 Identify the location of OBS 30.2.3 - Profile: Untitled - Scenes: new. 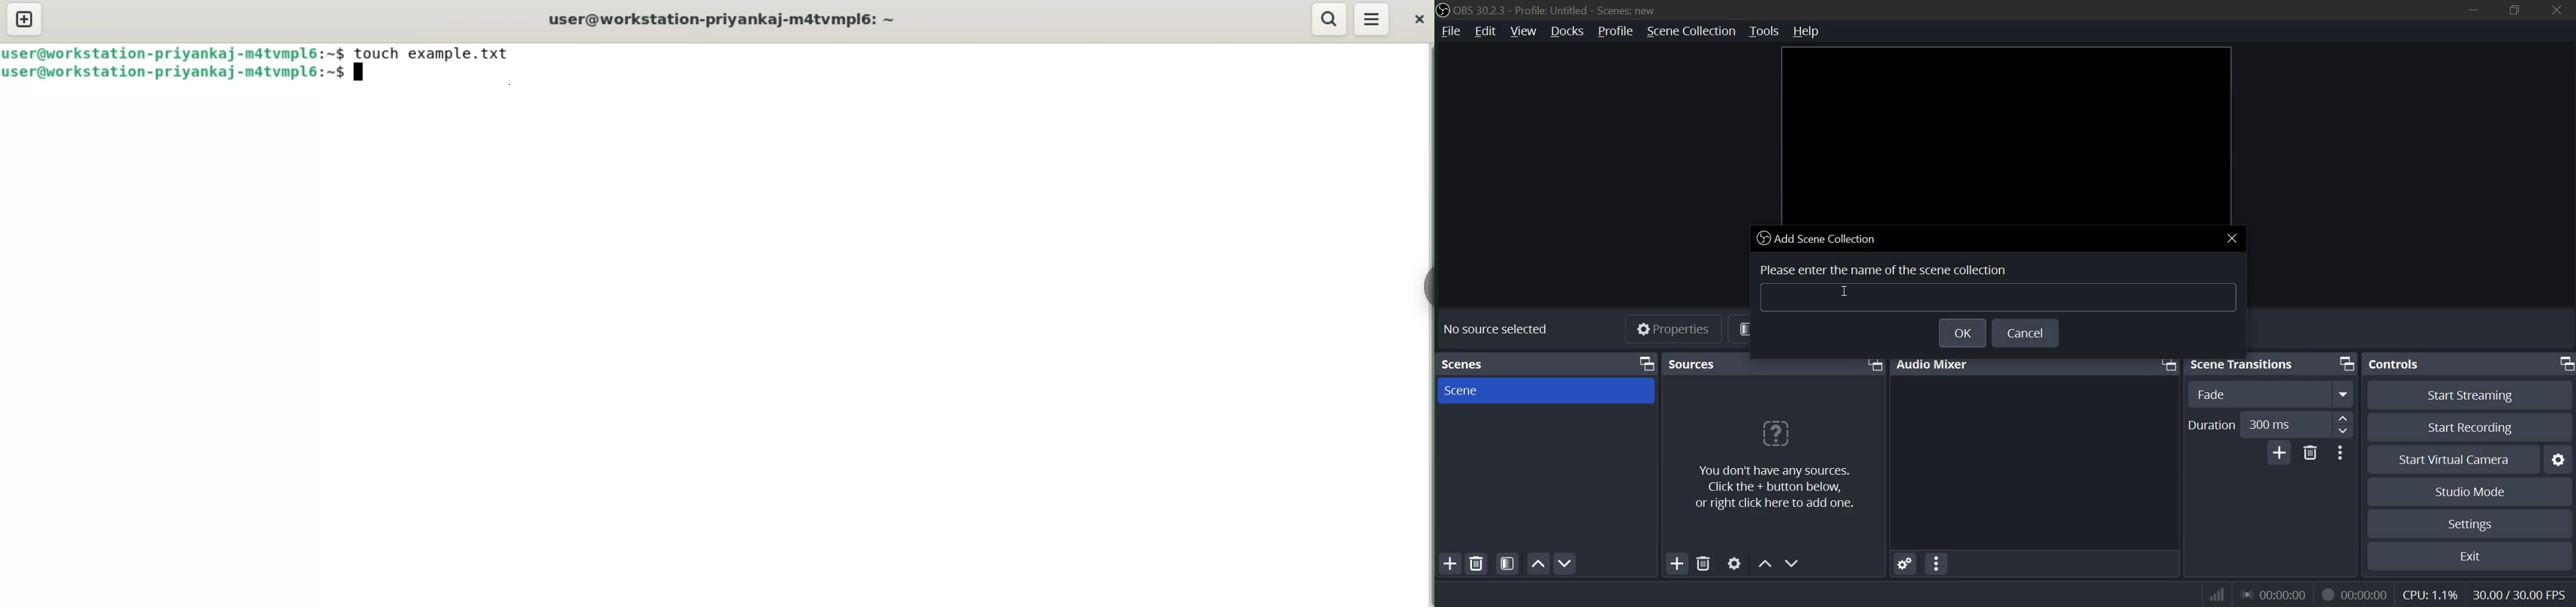
(1560, 8).